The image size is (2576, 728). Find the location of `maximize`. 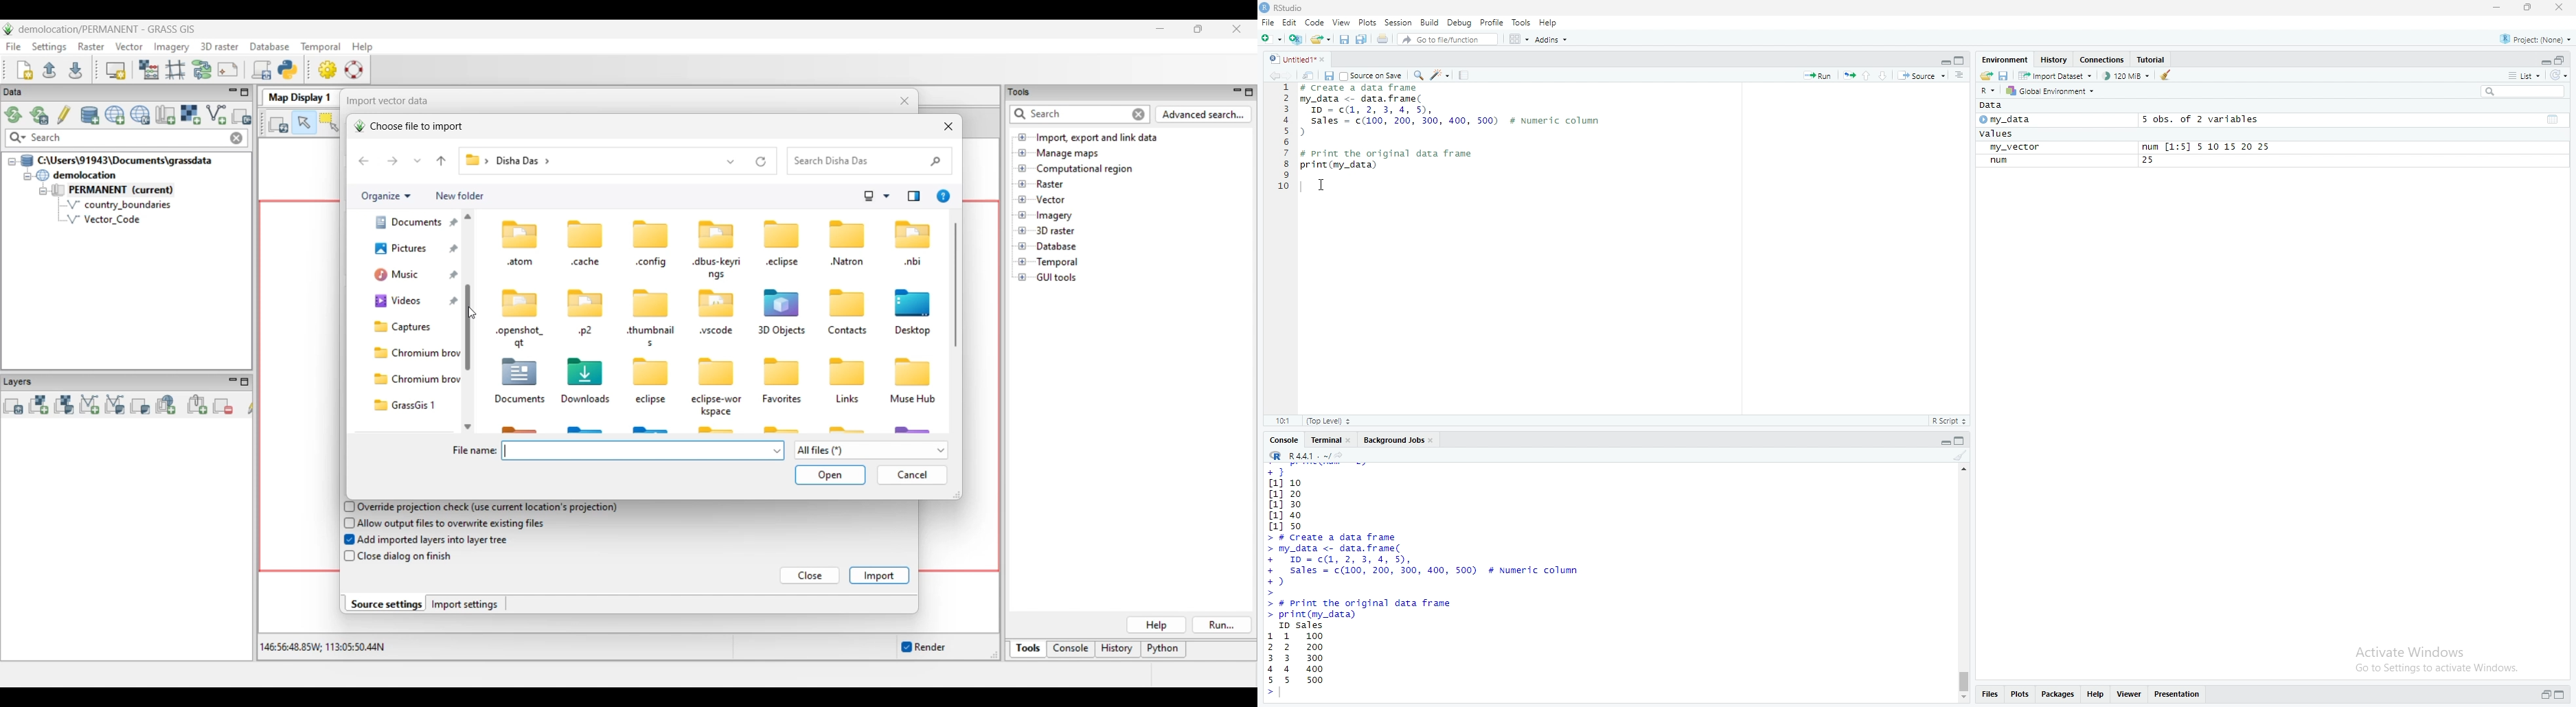

maximize is located at coordinates (2534, 9).